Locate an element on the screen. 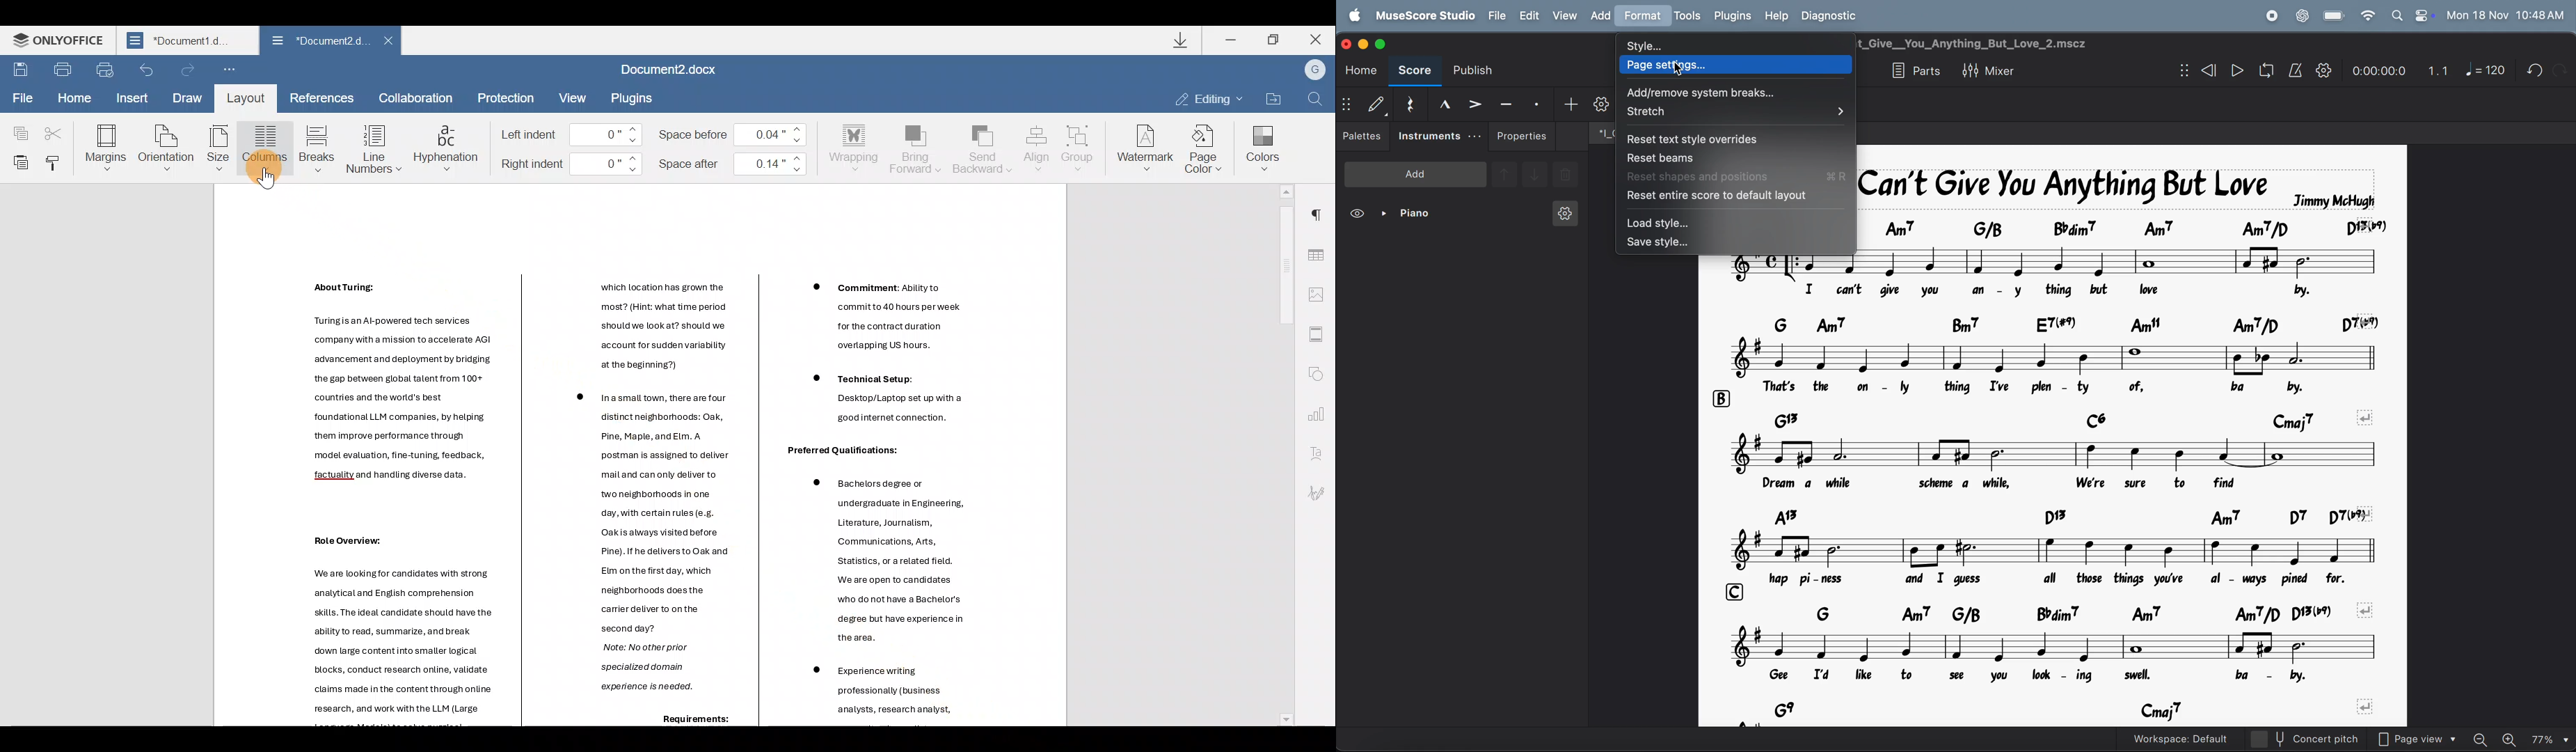 Image resolution: width=2576 pixels, height=756 pixels. parts is located at coordinates (1913, 72).